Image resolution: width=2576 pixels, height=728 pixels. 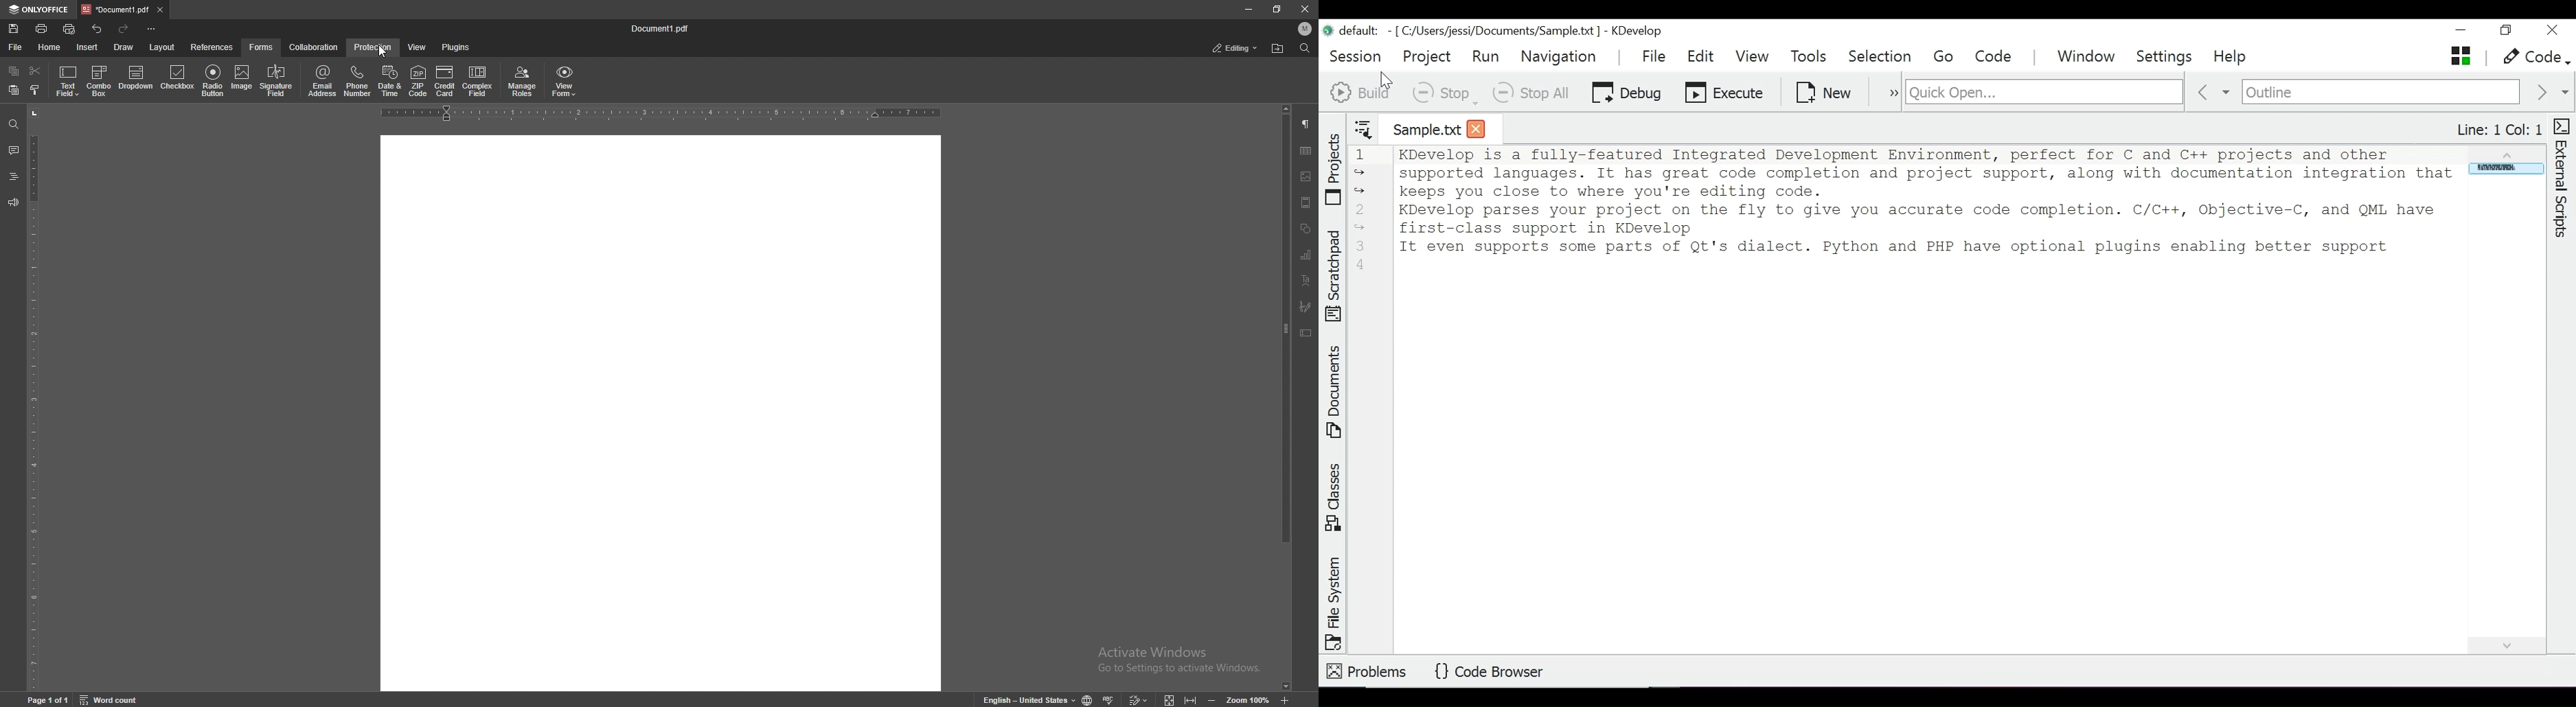 I want to click on undo, so click(x=98, y=29).